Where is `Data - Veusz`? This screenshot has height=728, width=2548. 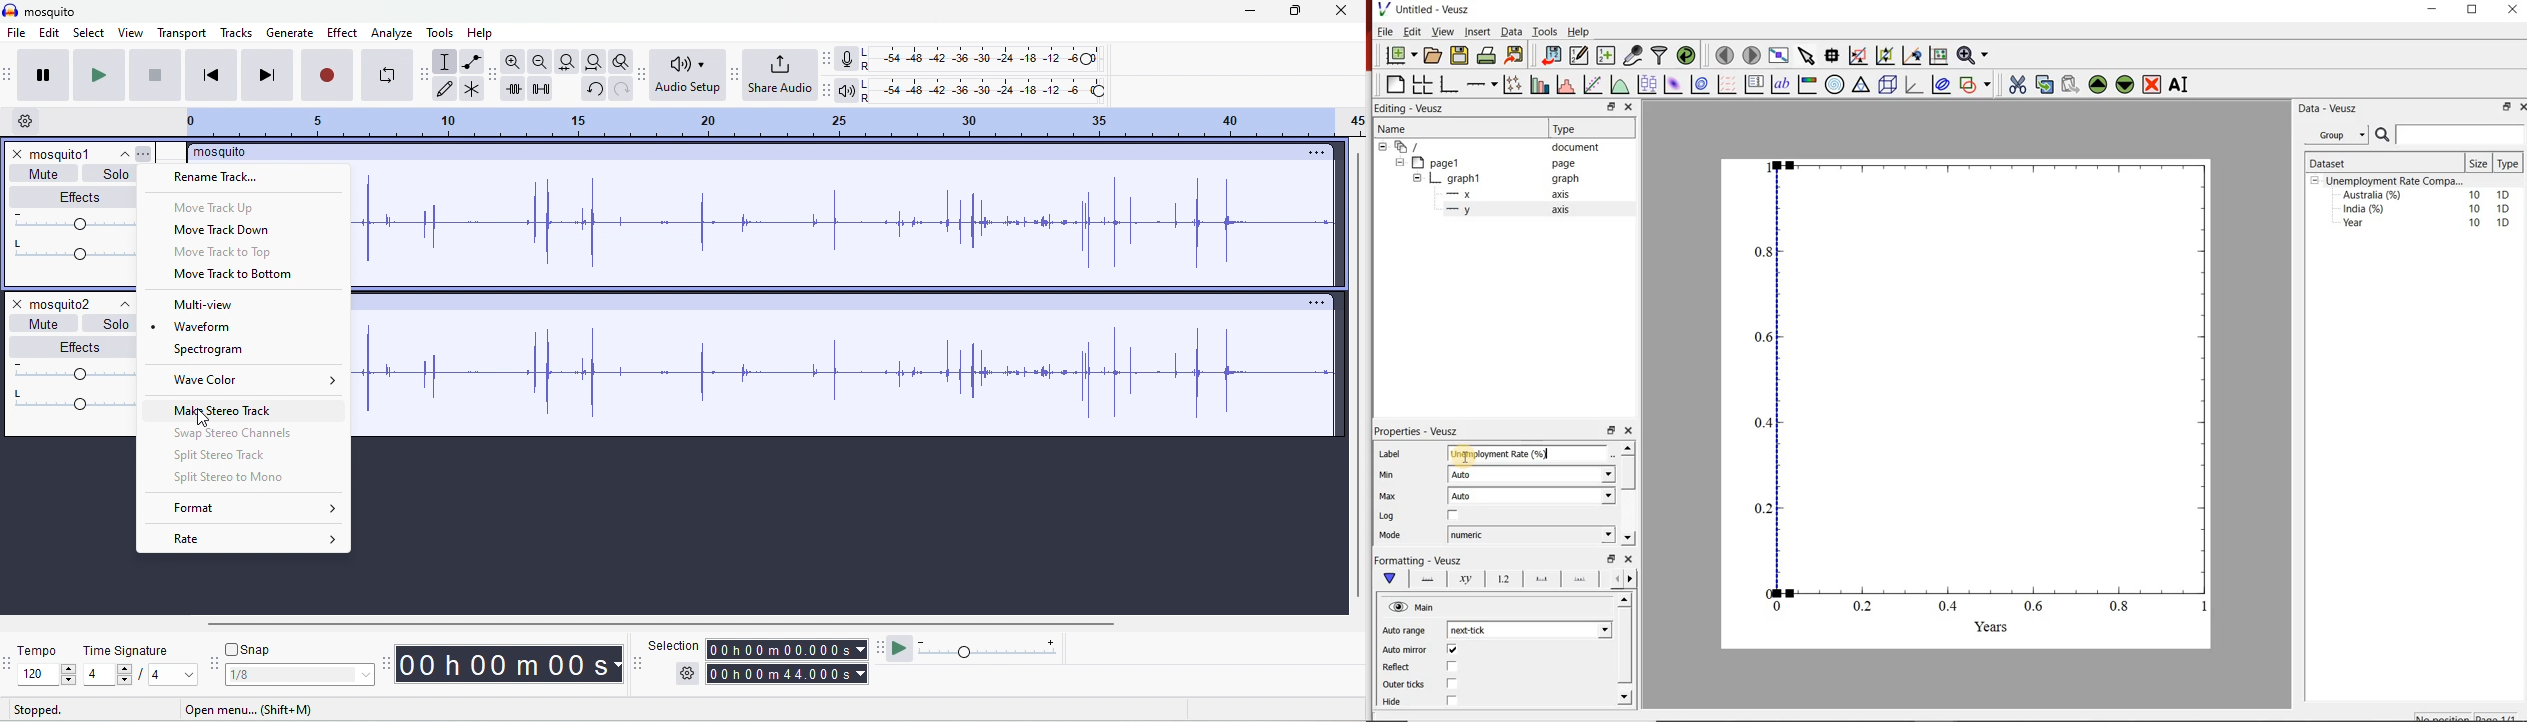 Data - Veusz is located at coordinates (2342, 109).